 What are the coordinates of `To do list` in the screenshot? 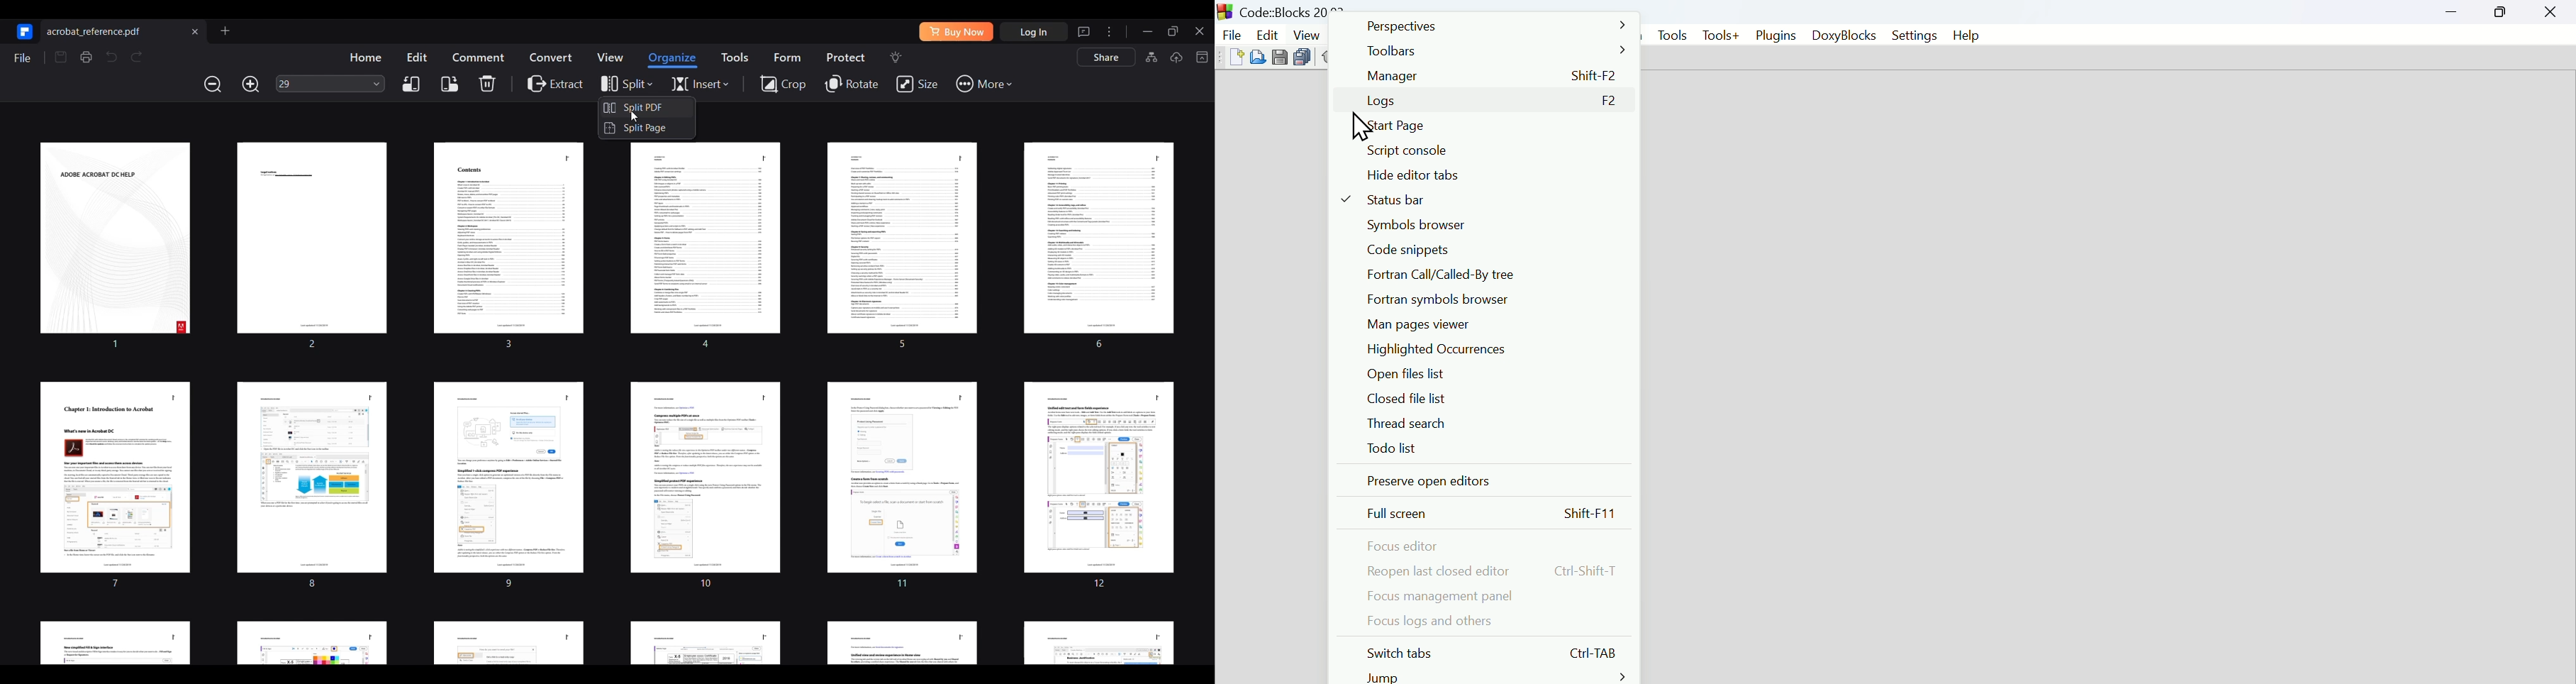 It's located at (1498, 446).